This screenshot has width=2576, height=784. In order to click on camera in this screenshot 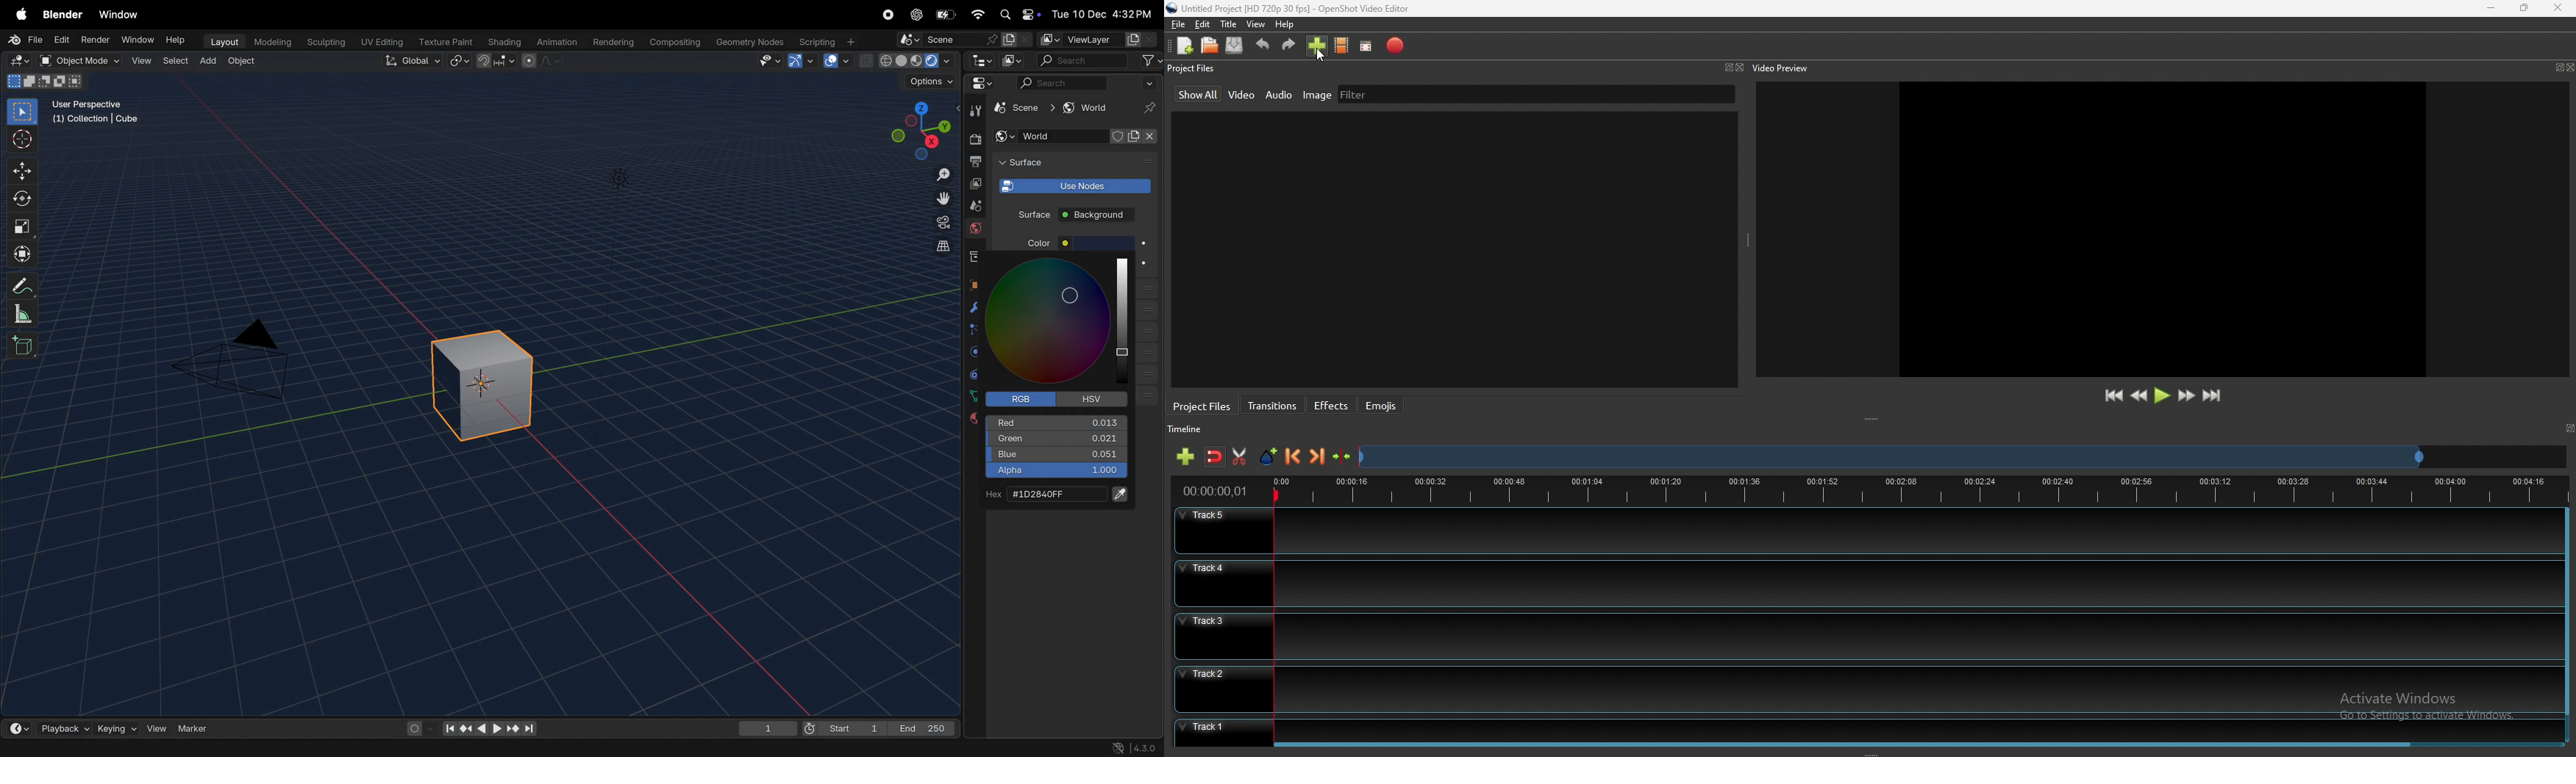, I will do `click(938, 223)`.